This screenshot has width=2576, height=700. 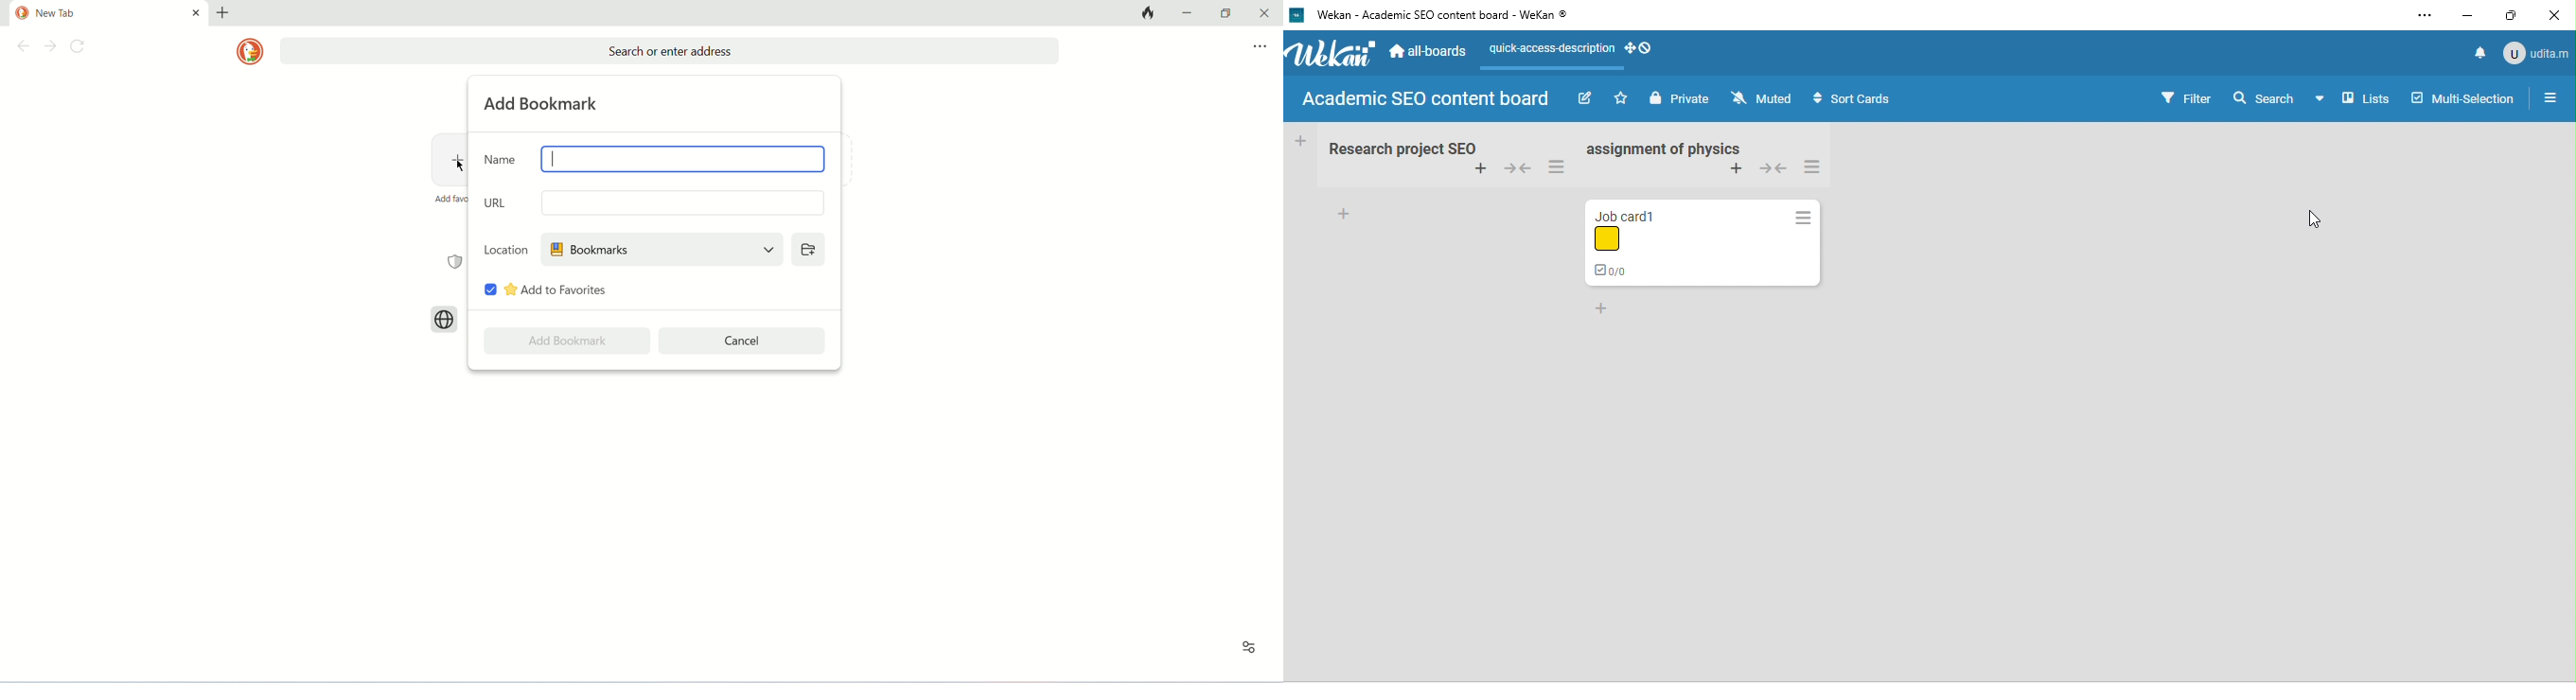 What do you see at coordinates (1345, 215) in the screenshot?
I see `add` at bounding box center [1345, 215].